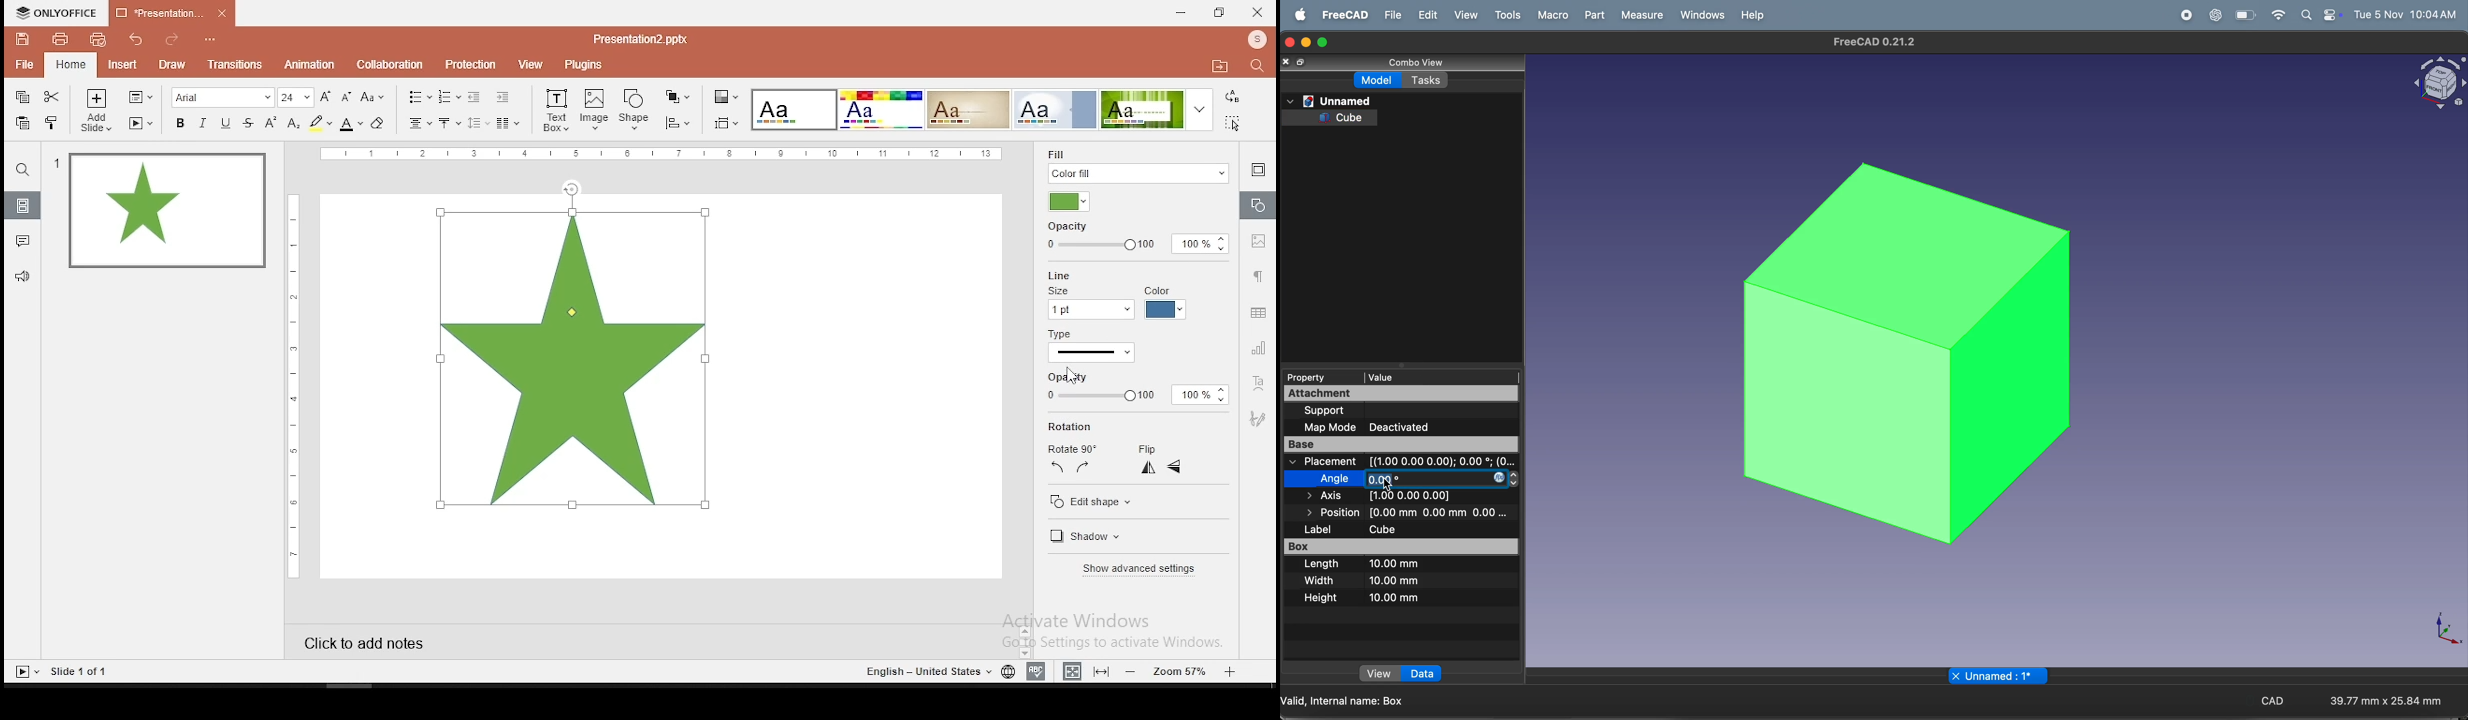  Describe the element at coordinates (1398, 565) in the screenshot. I see `10 mm` at that location.